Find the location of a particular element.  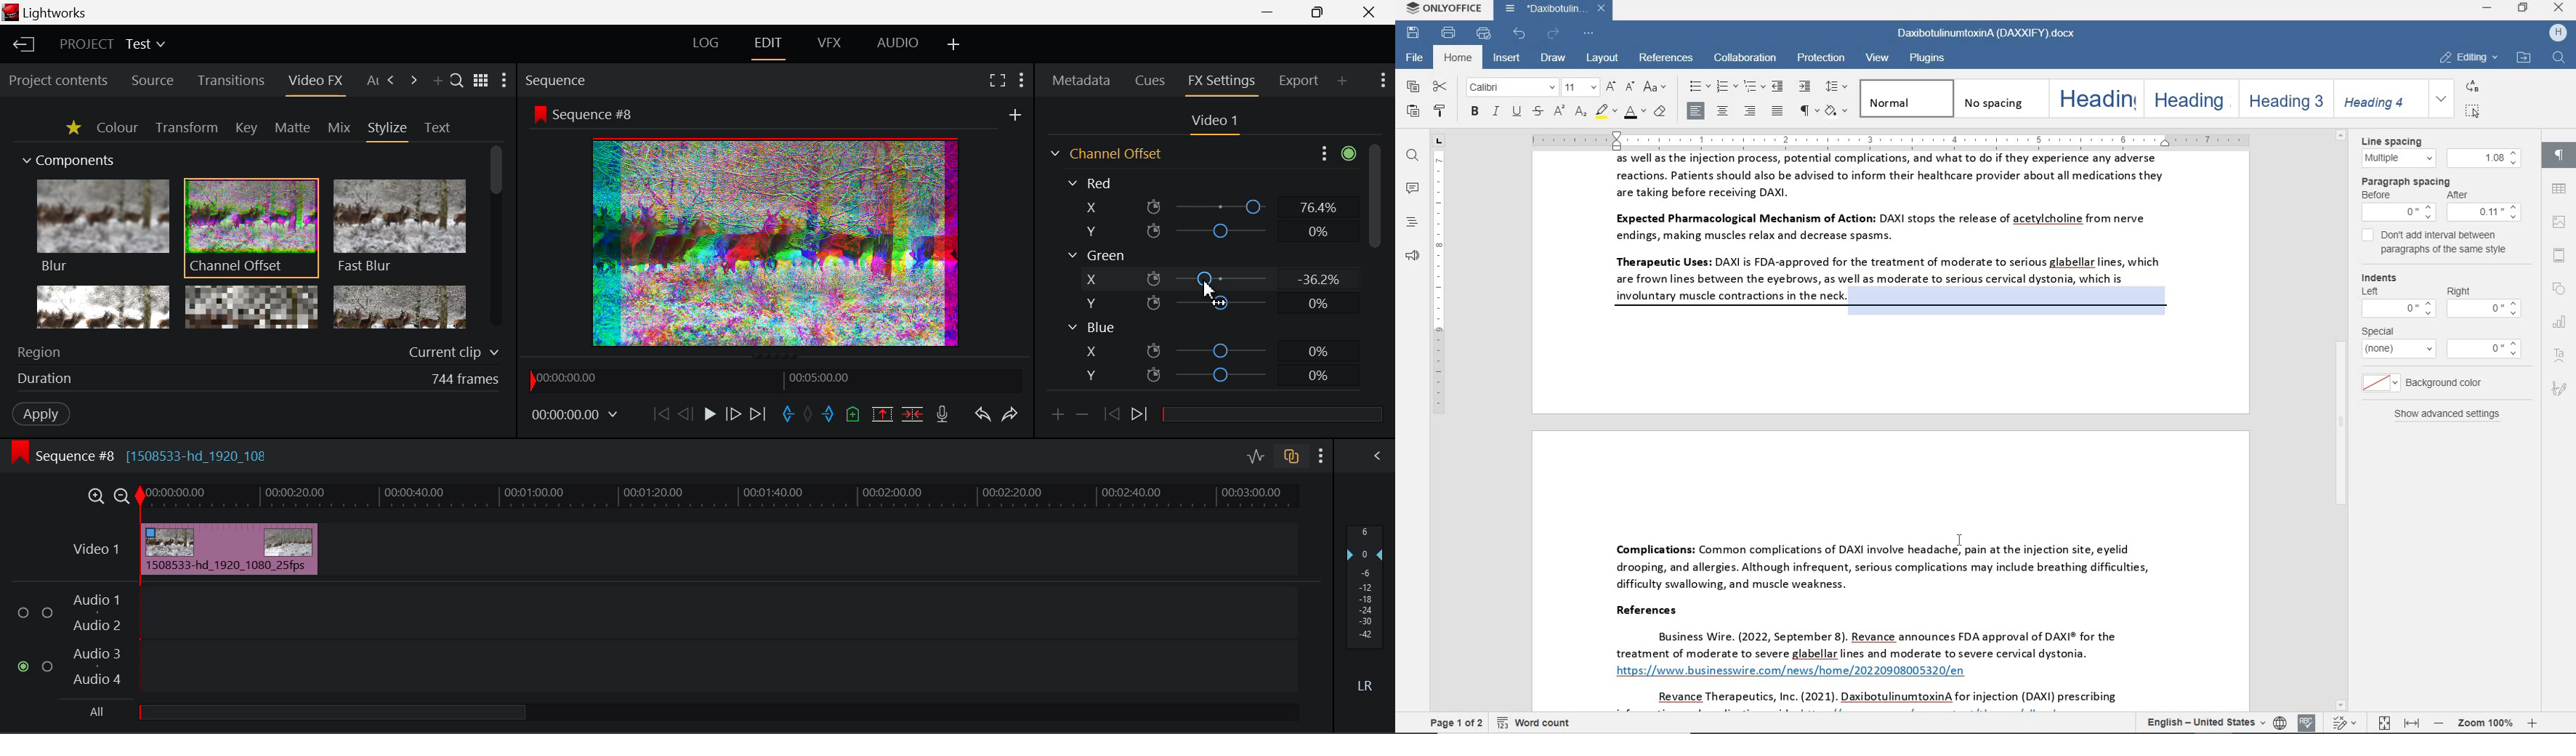

Redo is located at coordinates (1011, 417).